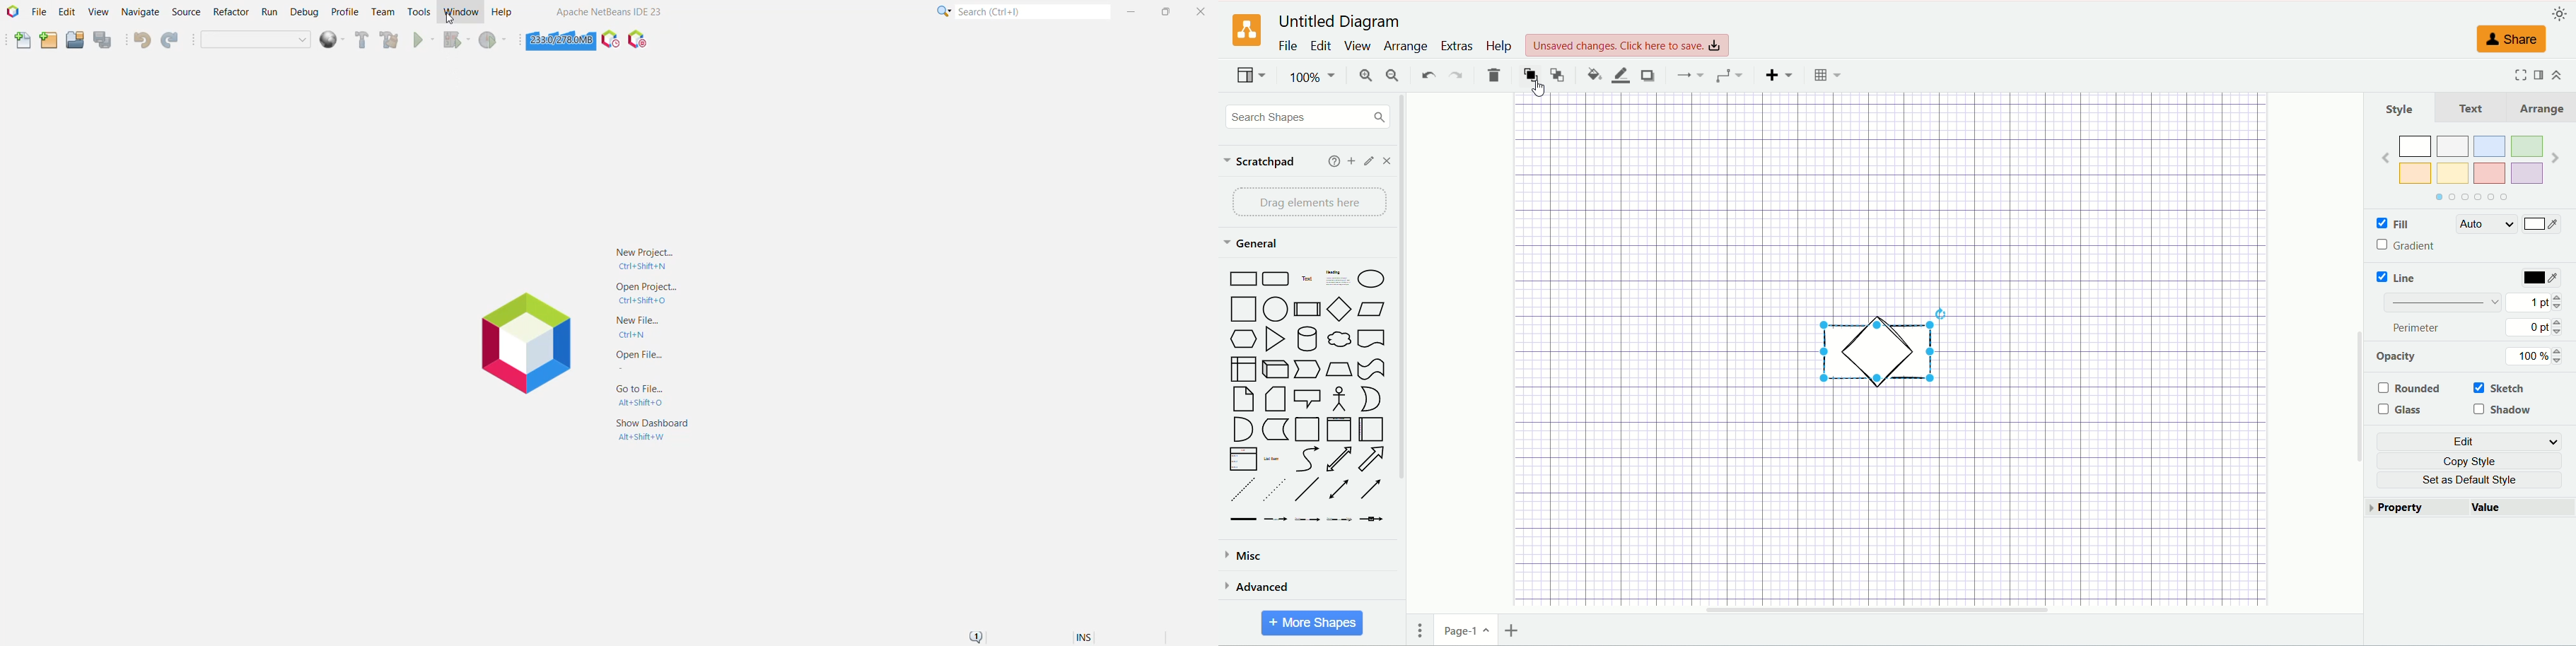 The width and height of the screenshot is (2576, 672). What do you see at coordinates (2537, 108) in the screenshot?
I see `Arrange` at bounding box center [2537, 108].